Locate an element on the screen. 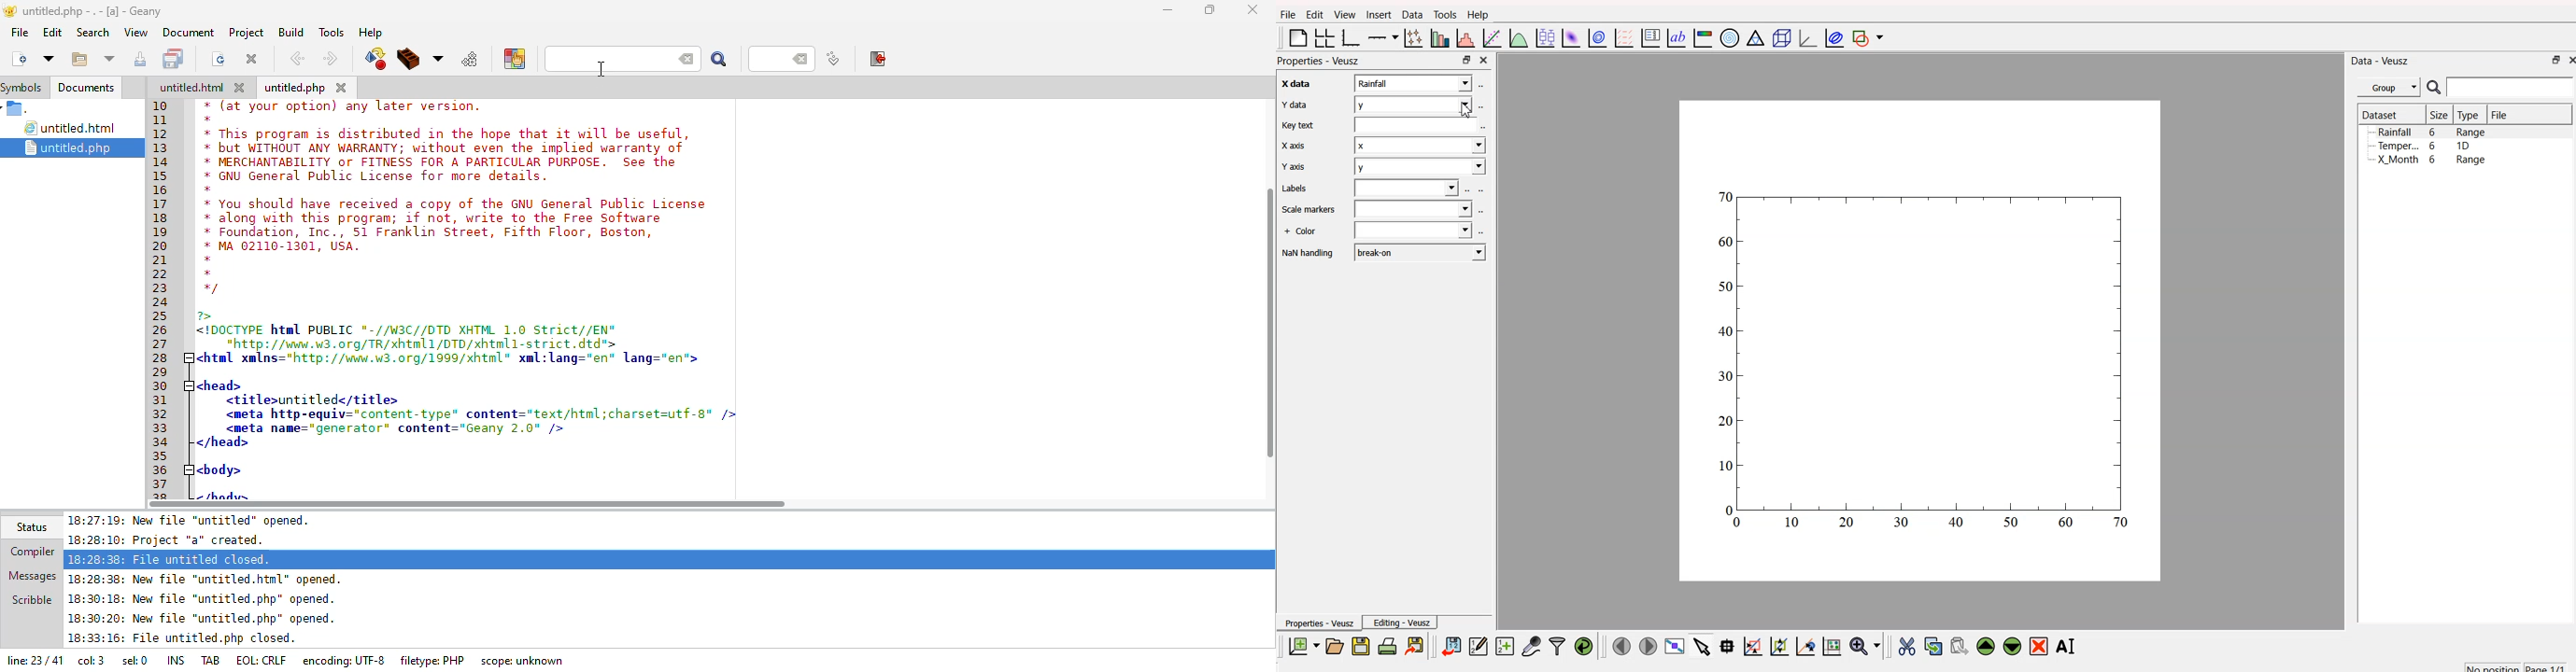  11 is located at coordinates (162, 122).